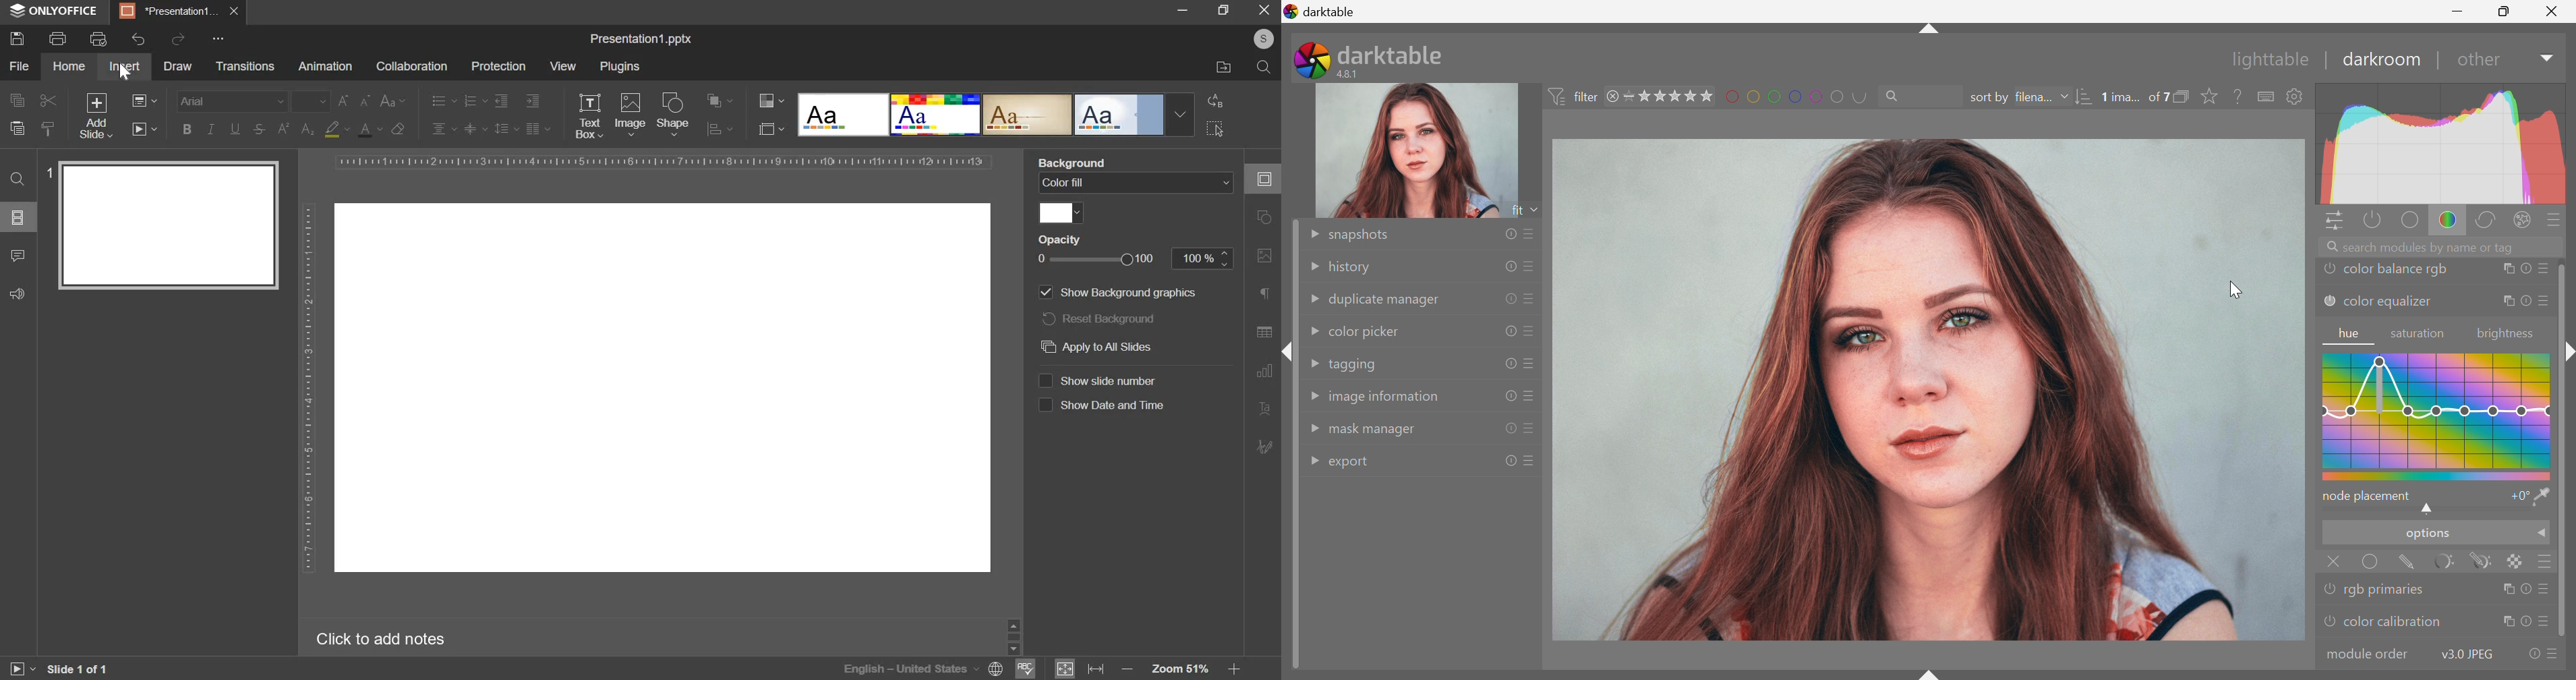 Image resolution: width=2576 pixels, height=700 pixels. Describe the element at coordinates (282, 130) in the screenshot. I see `superscript` at that location.